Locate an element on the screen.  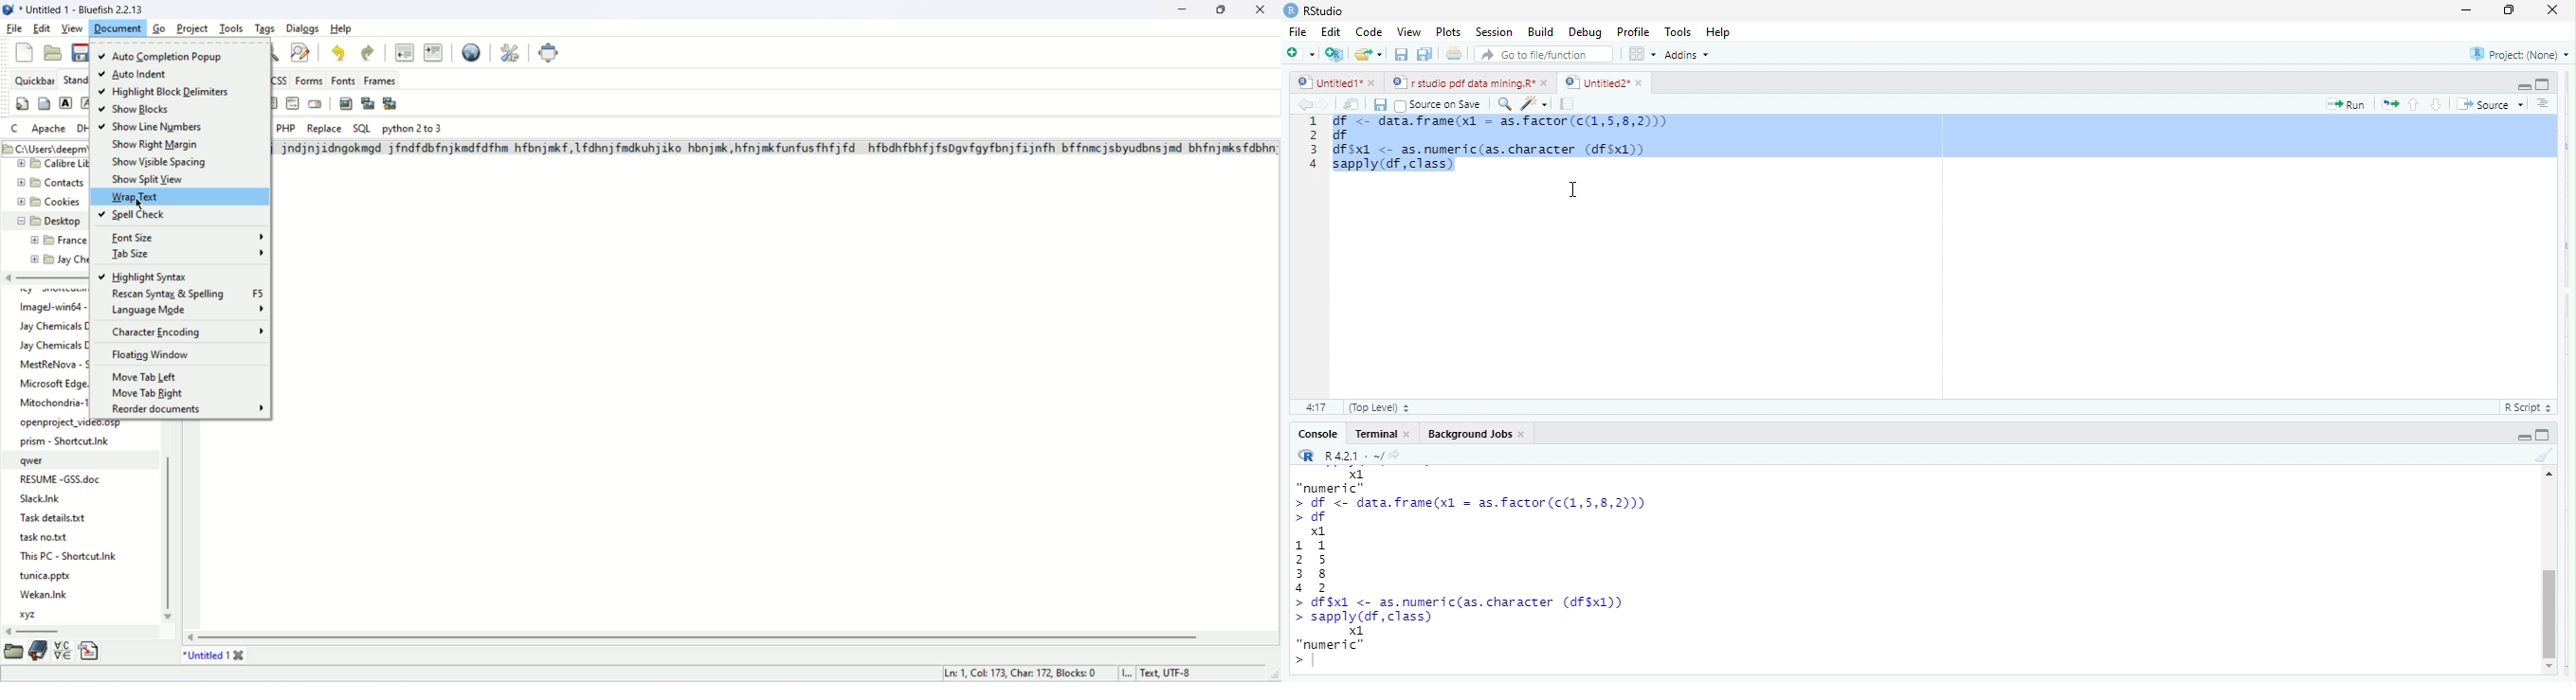
scroll up is located at coordinates (2550, 474).